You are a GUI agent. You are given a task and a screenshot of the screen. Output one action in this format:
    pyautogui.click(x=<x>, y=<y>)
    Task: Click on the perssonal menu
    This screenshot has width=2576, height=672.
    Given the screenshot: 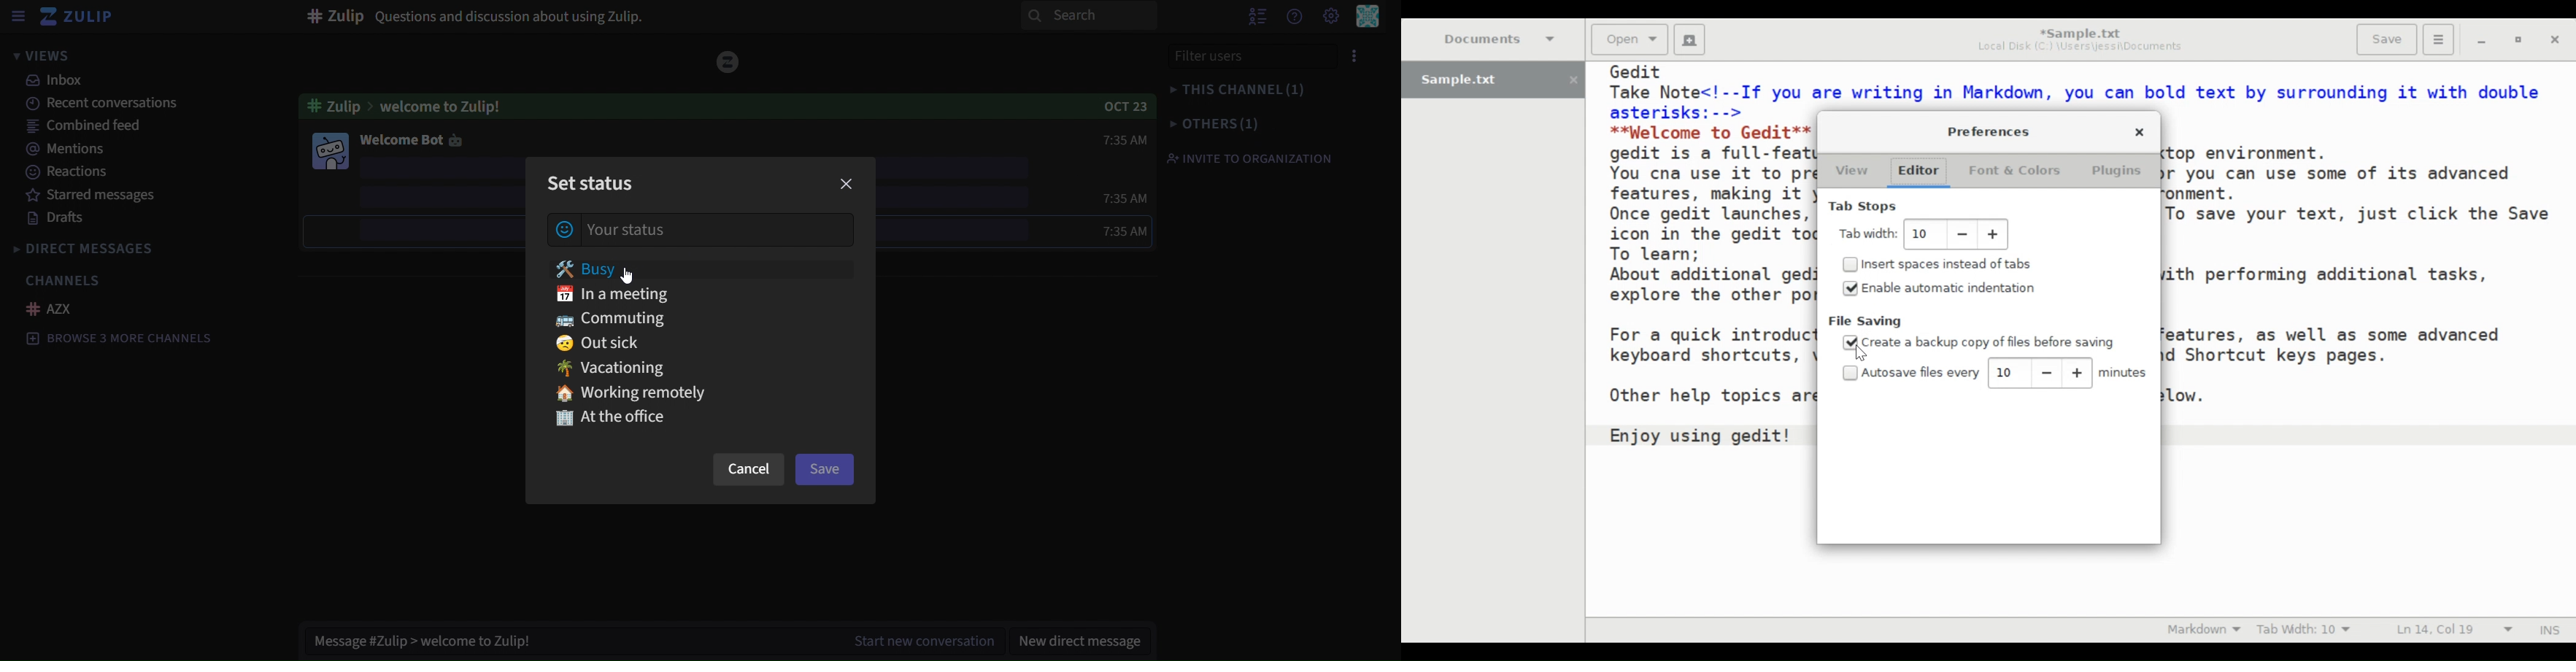 What is the action you would take?
    pyautogui.click(x=1367, y=17)
    